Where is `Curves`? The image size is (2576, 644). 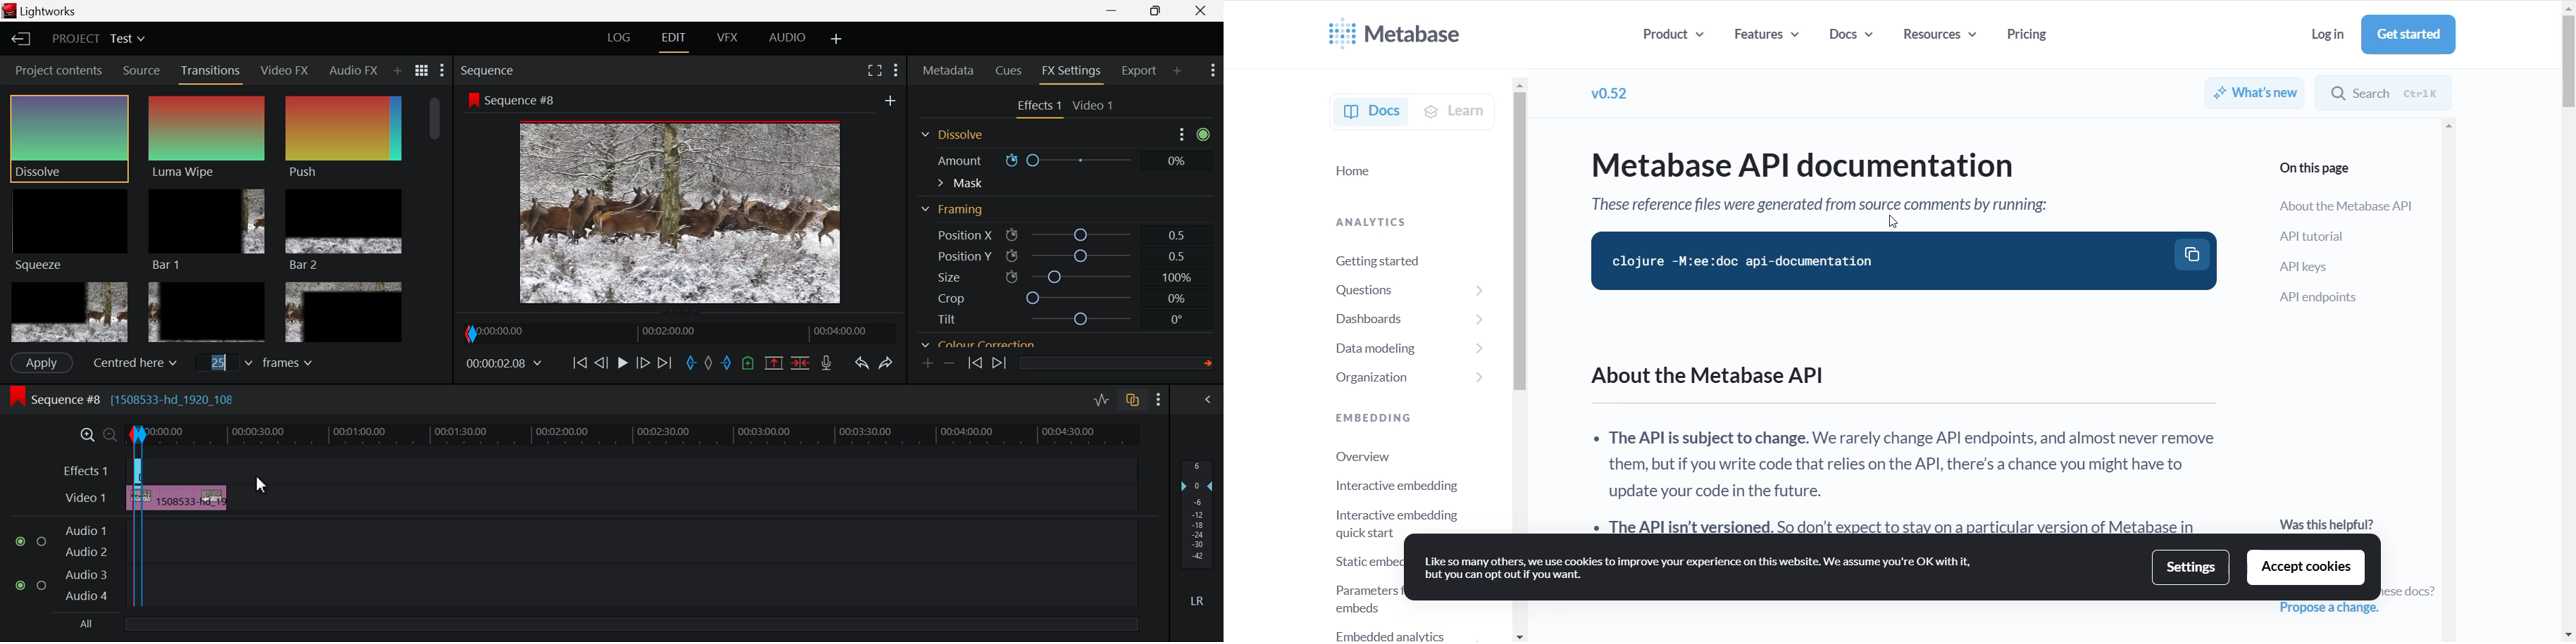
Curves is located at coordinates (1162, 297).